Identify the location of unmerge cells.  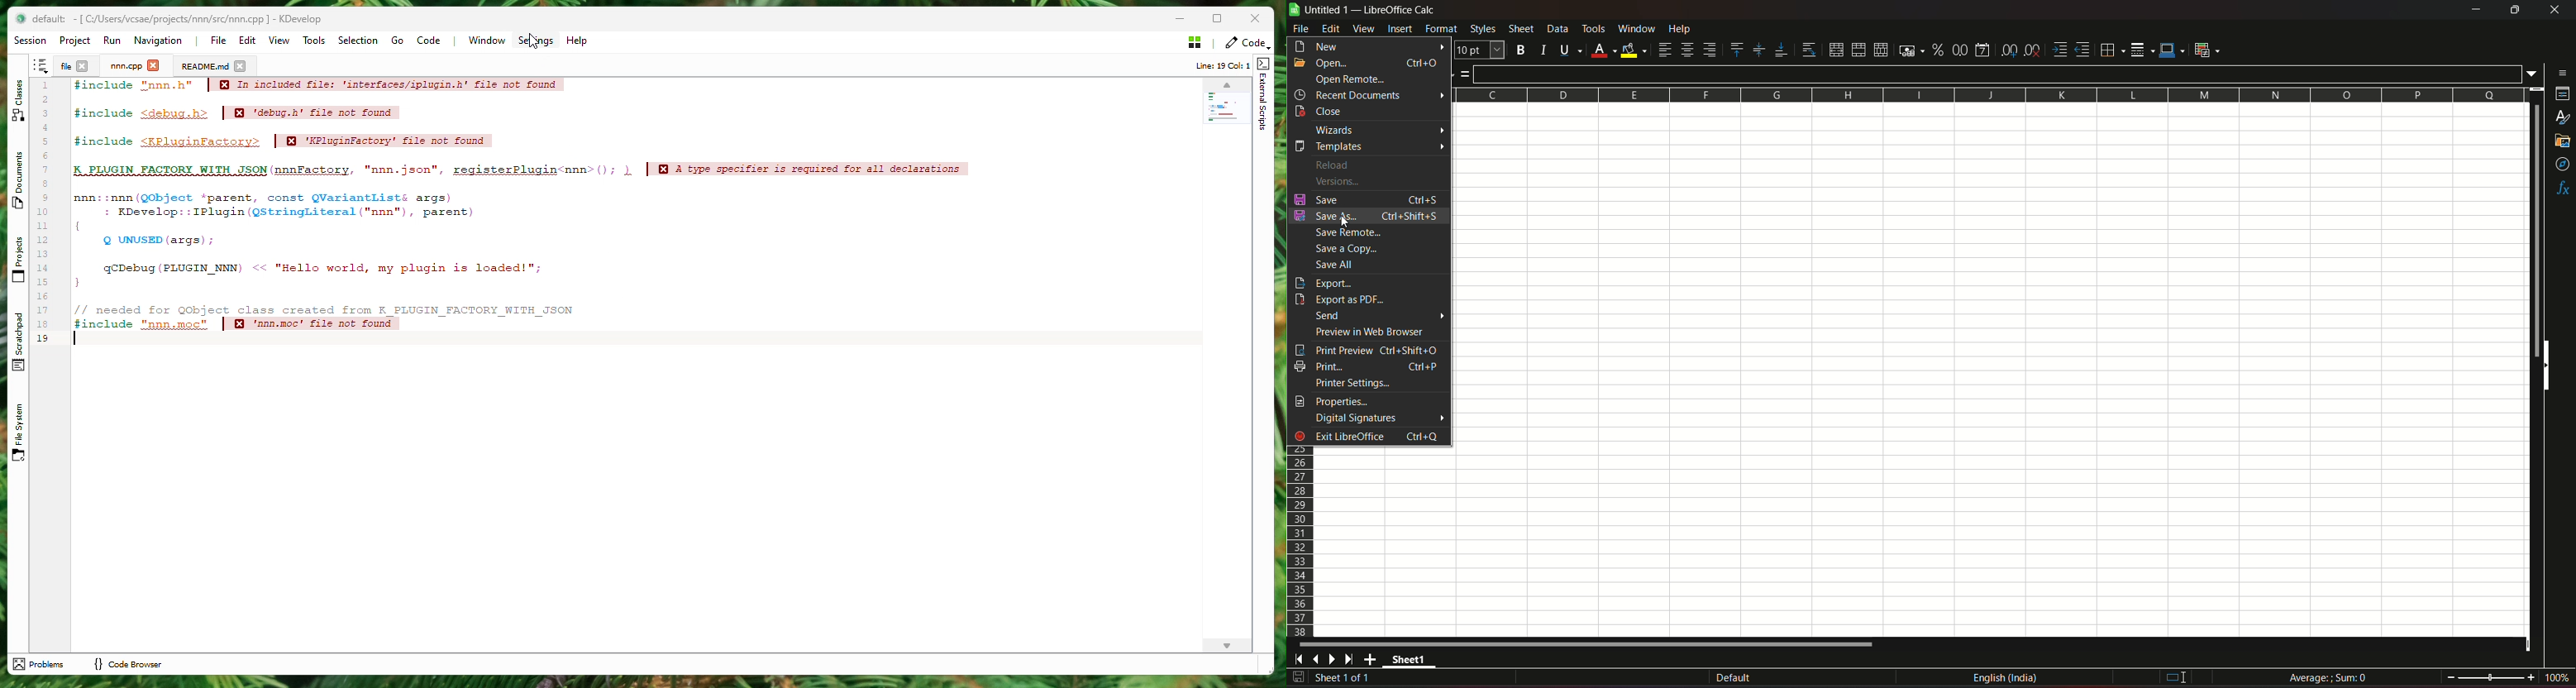
(1880, 49).